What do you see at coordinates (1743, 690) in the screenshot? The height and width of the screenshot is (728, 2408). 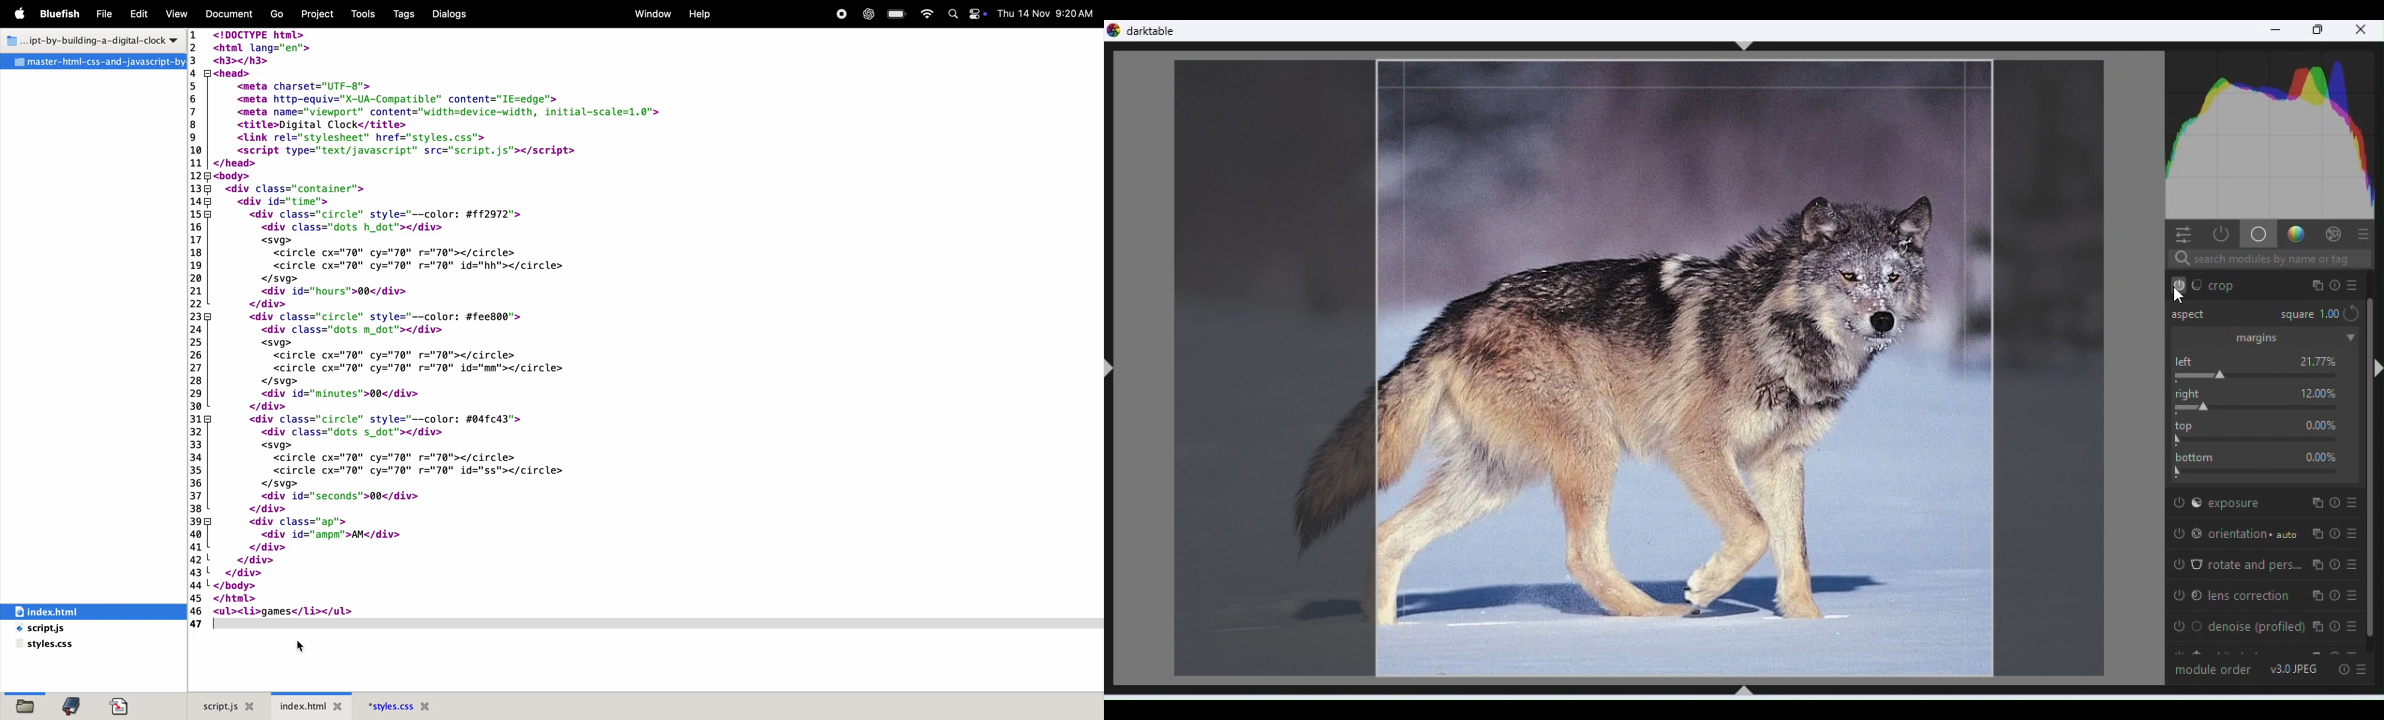 I see `ctrl+shift+b` at bounding box center [1743, 690].